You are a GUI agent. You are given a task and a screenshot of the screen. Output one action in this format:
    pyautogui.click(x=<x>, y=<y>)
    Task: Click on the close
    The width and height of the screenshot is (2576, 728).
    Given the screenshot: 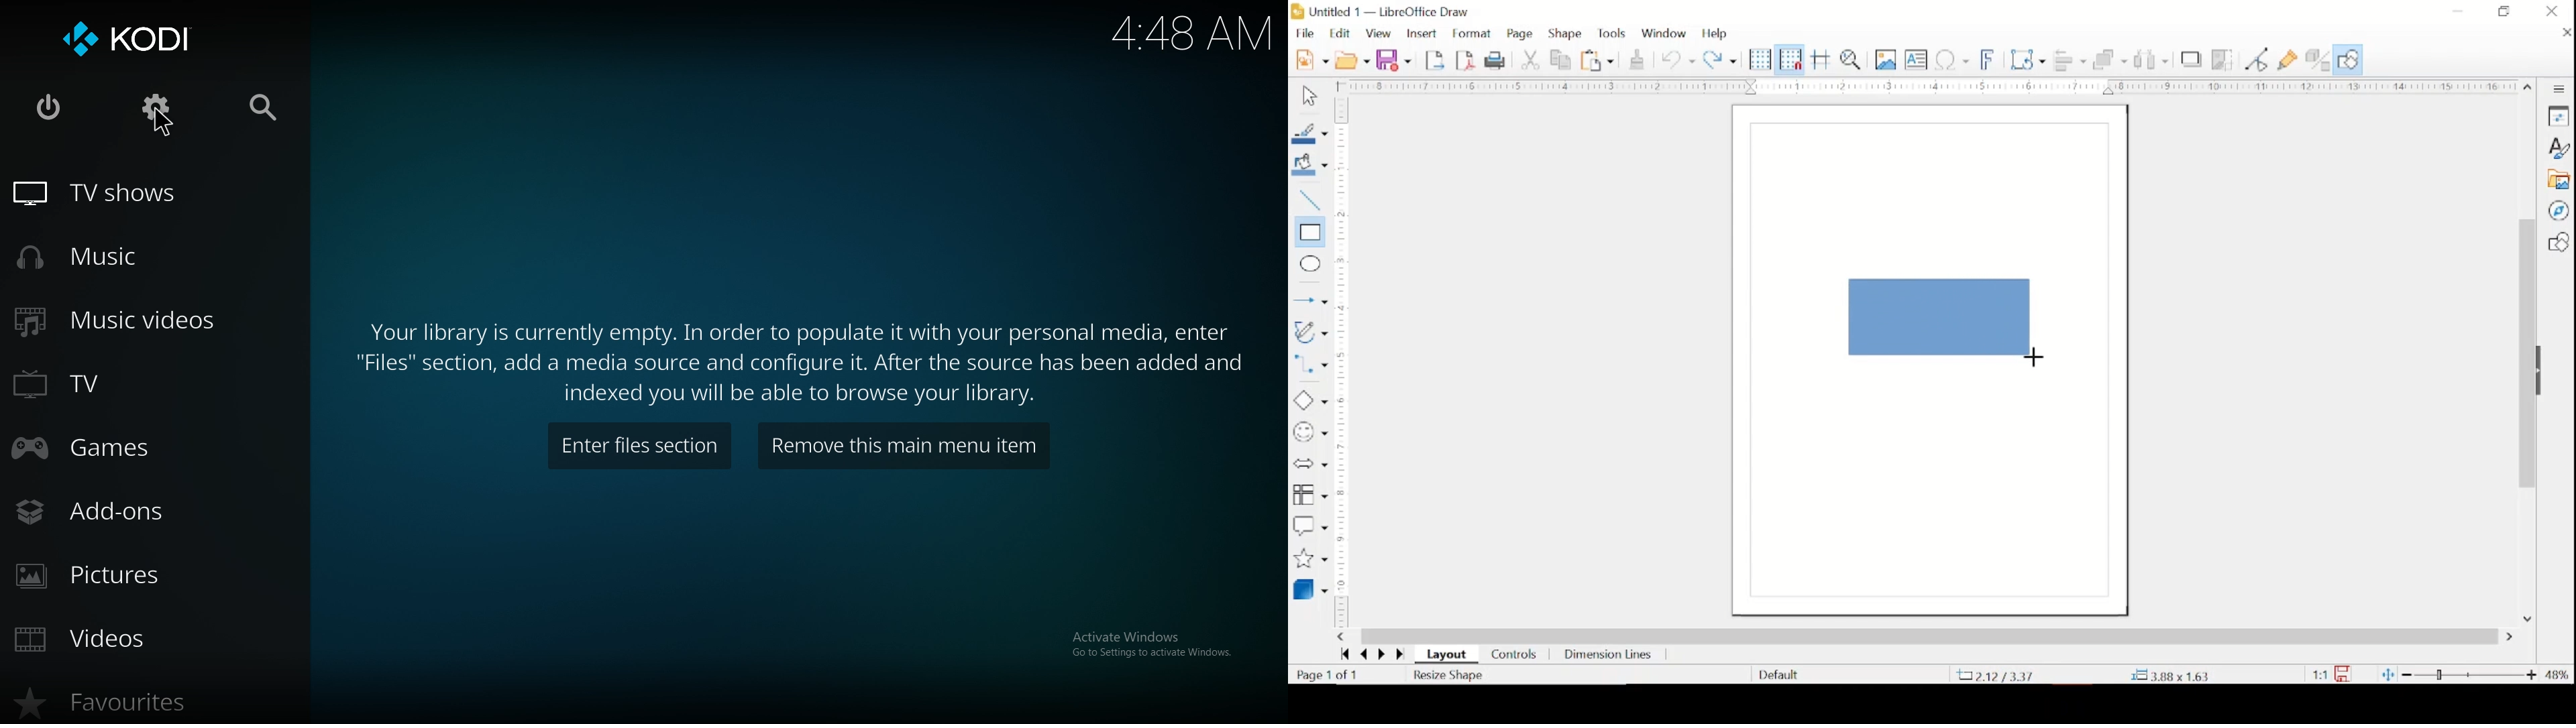 What is the action you would take?
    pyautogui.click(x=51, y=109)
    